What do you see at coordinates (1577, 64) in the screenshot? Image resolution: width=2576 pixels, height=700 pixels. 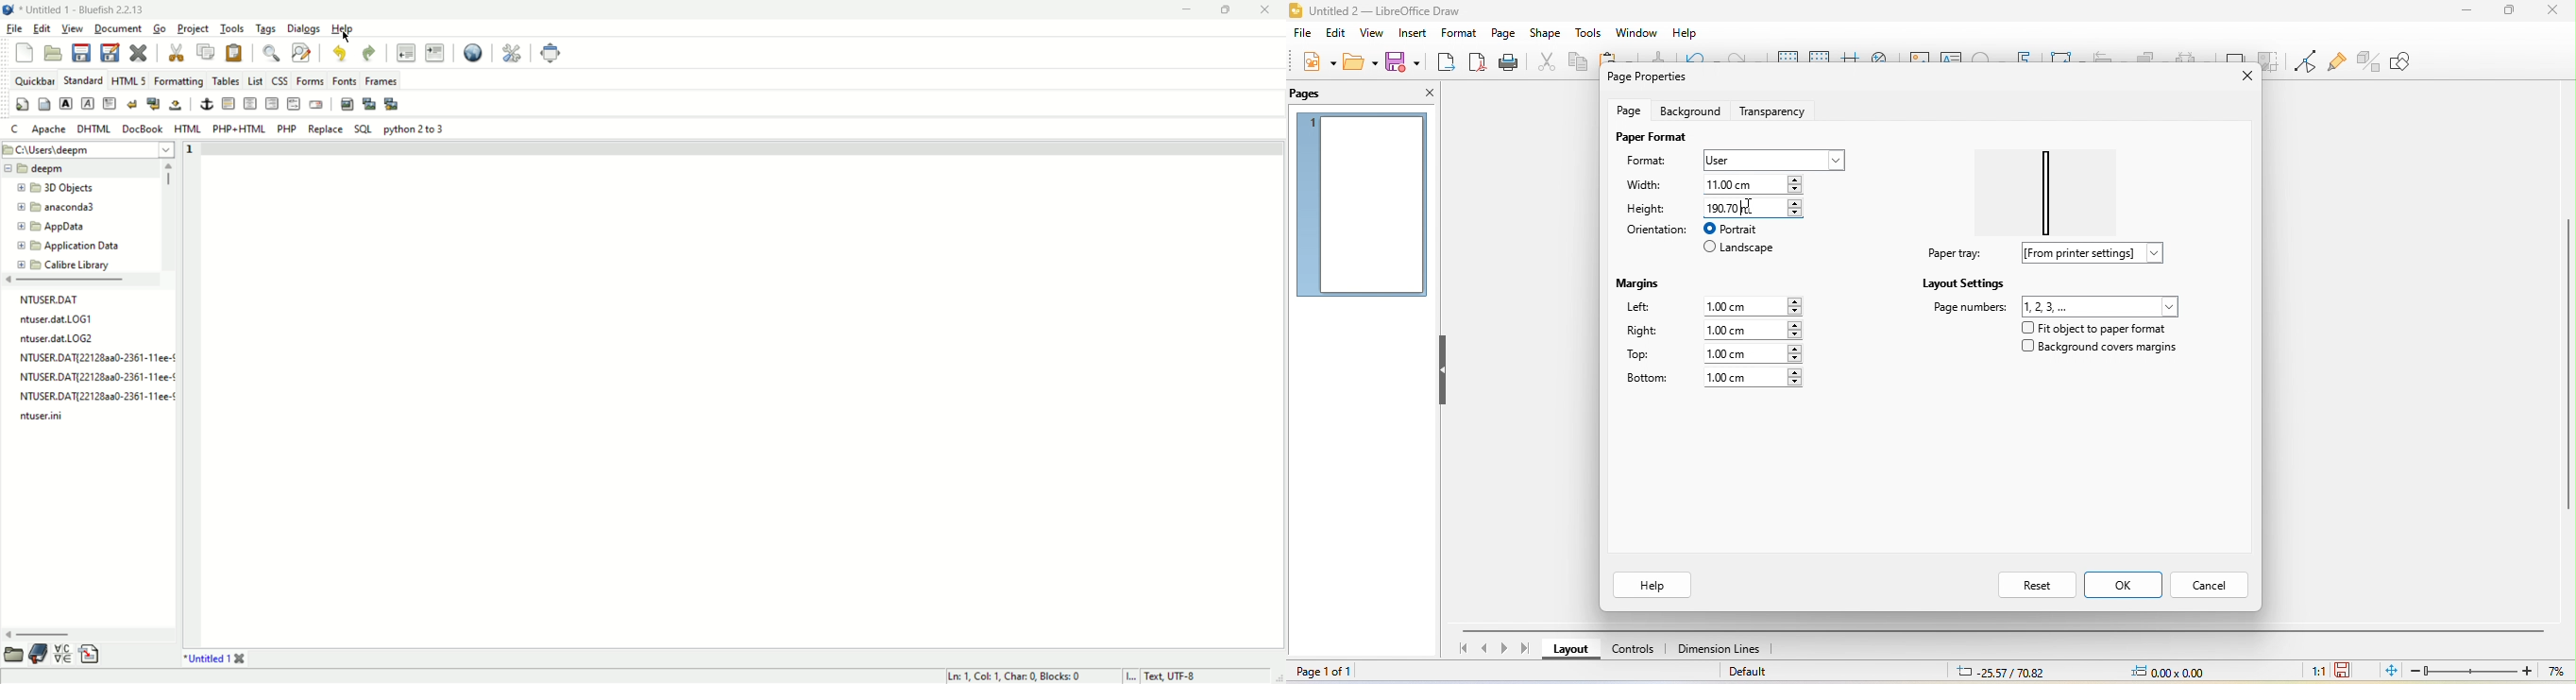 I see `copy` at bounding box center [1577, 64].